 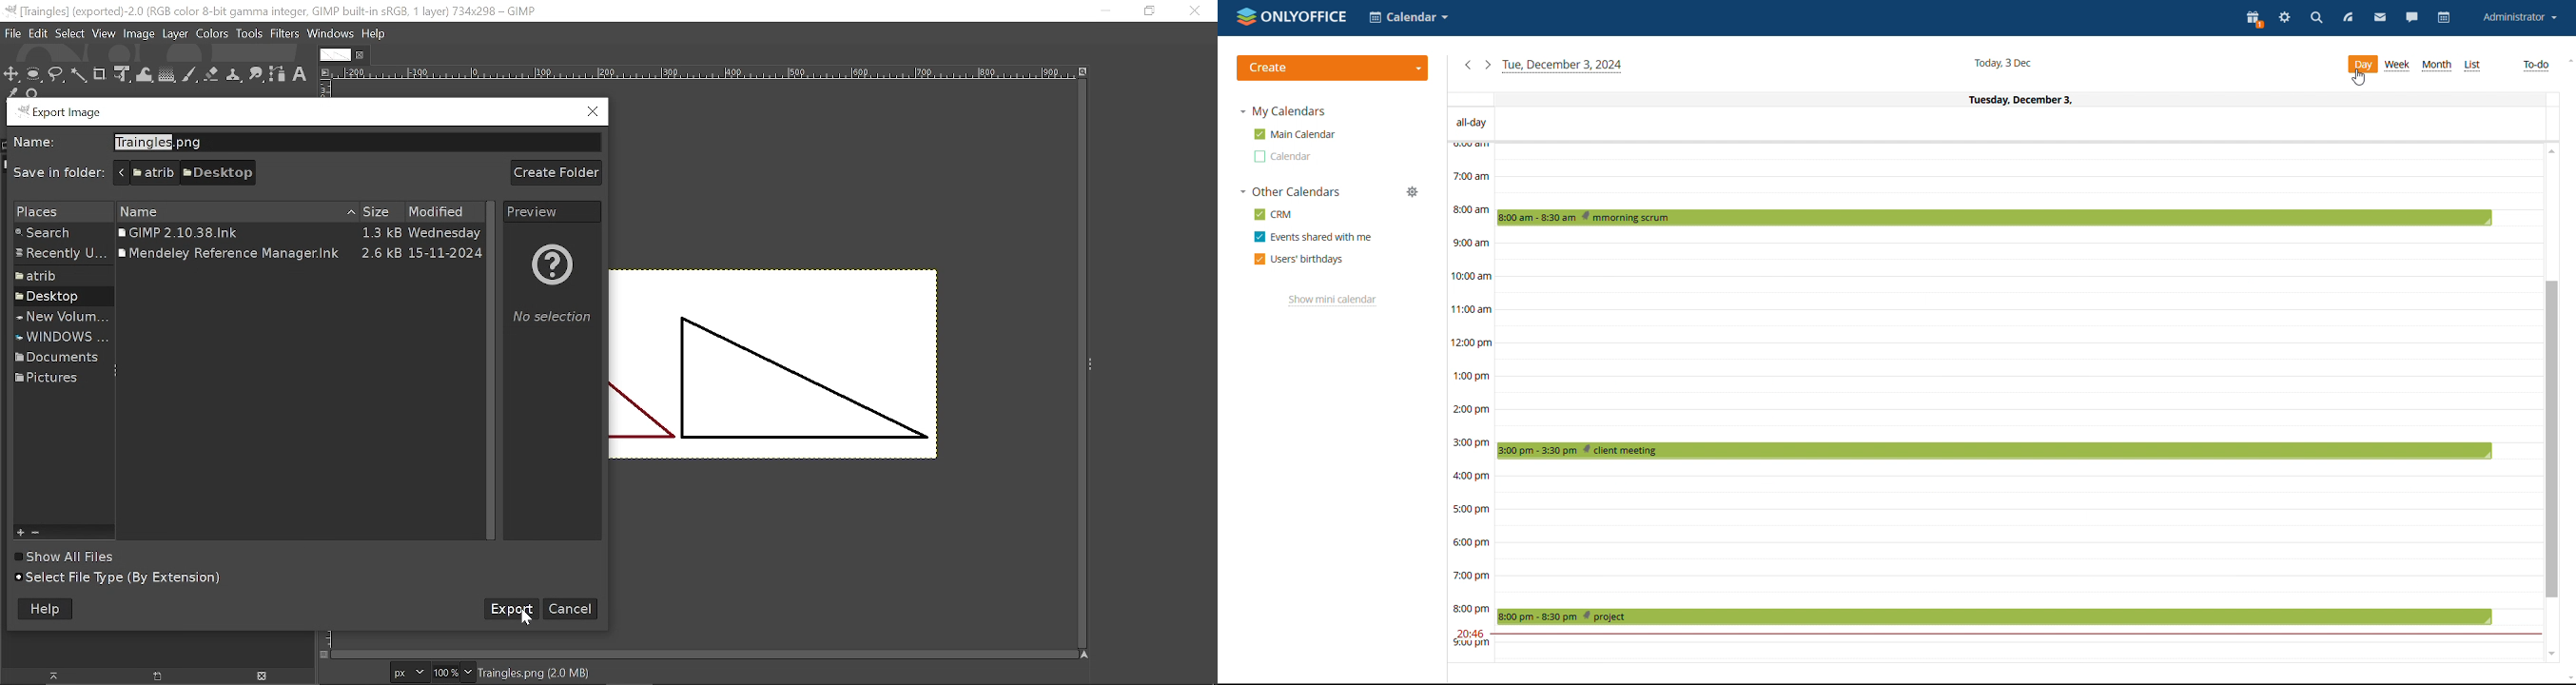 I want to click on Close, so click(x=594, y=112).